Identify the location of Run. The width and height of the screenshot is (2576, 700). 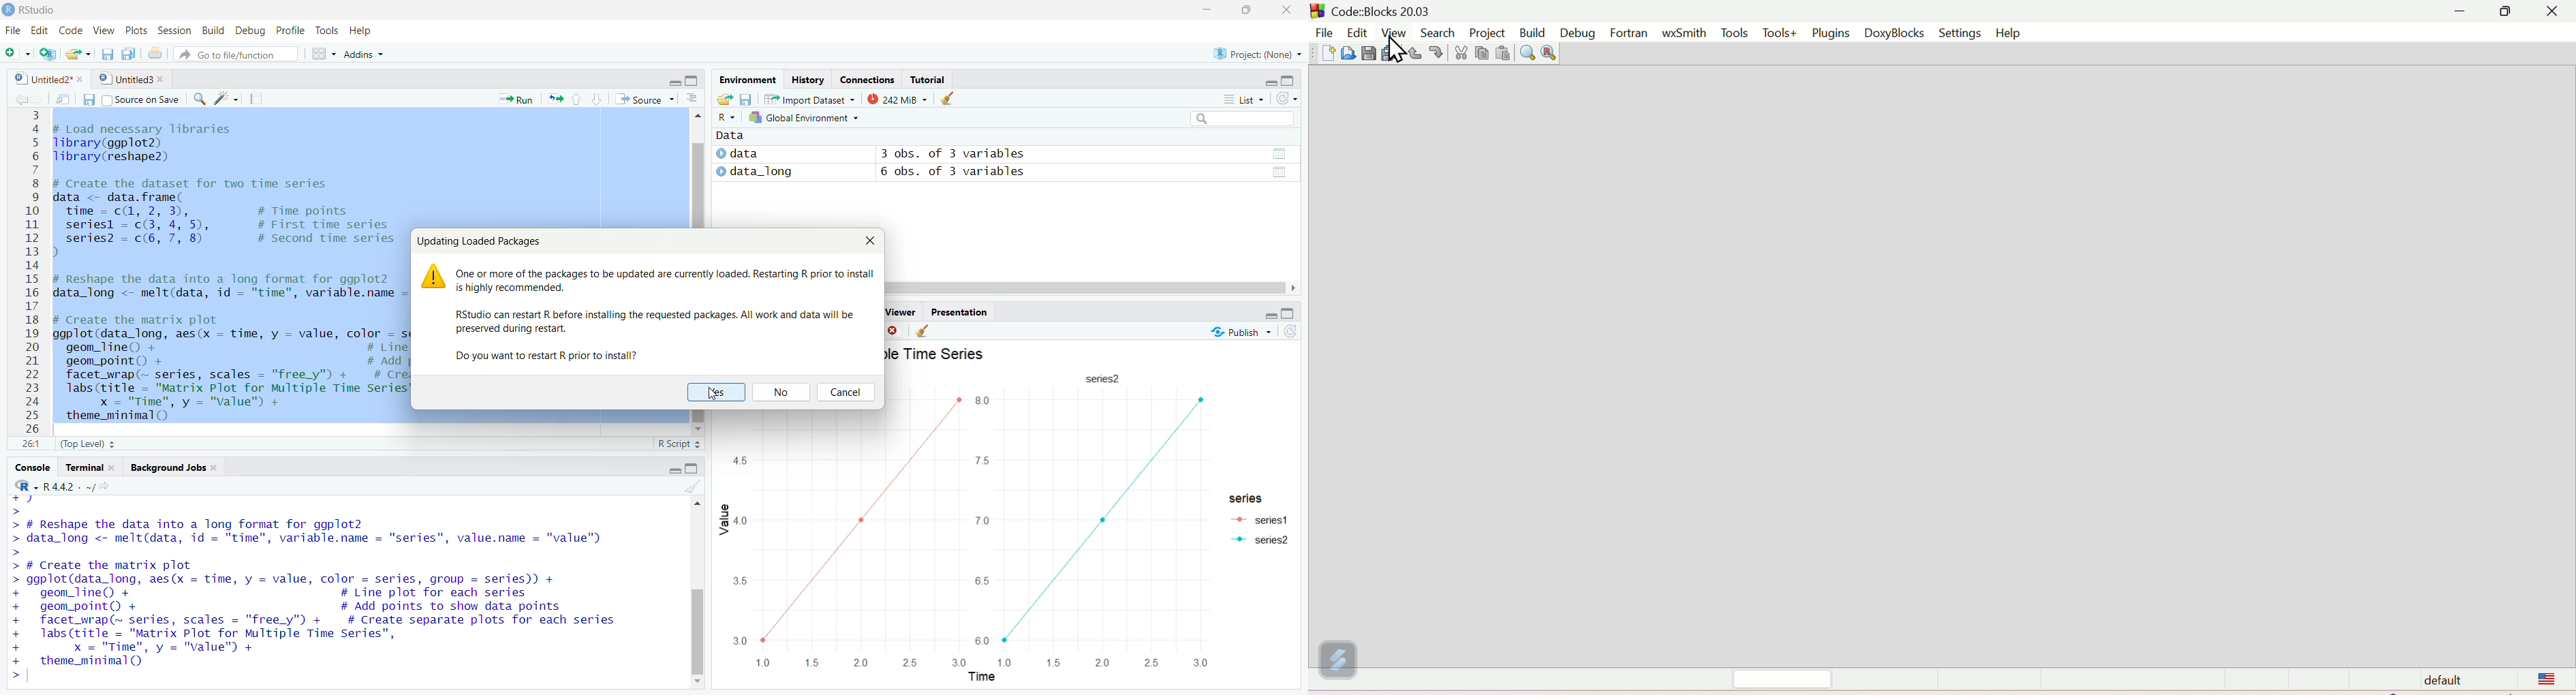
(517, 99).